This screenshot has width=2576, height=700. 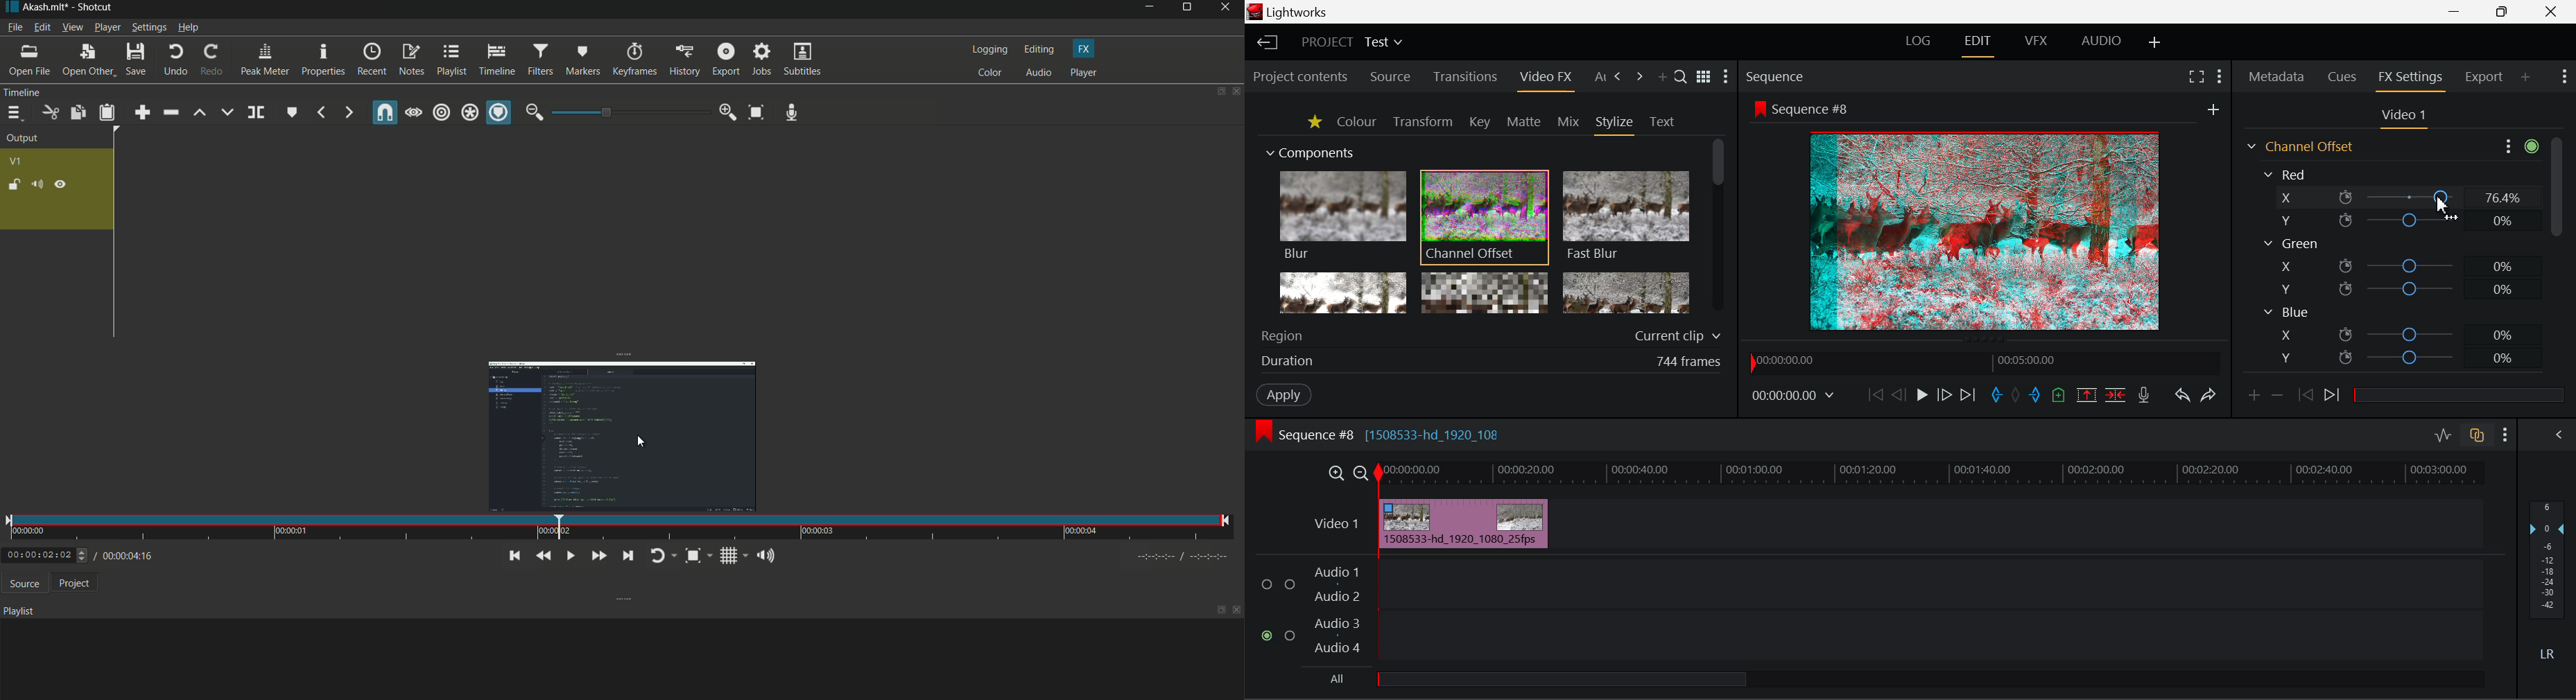 I want to click on toggle play or pause, so click(x=569, y=555).